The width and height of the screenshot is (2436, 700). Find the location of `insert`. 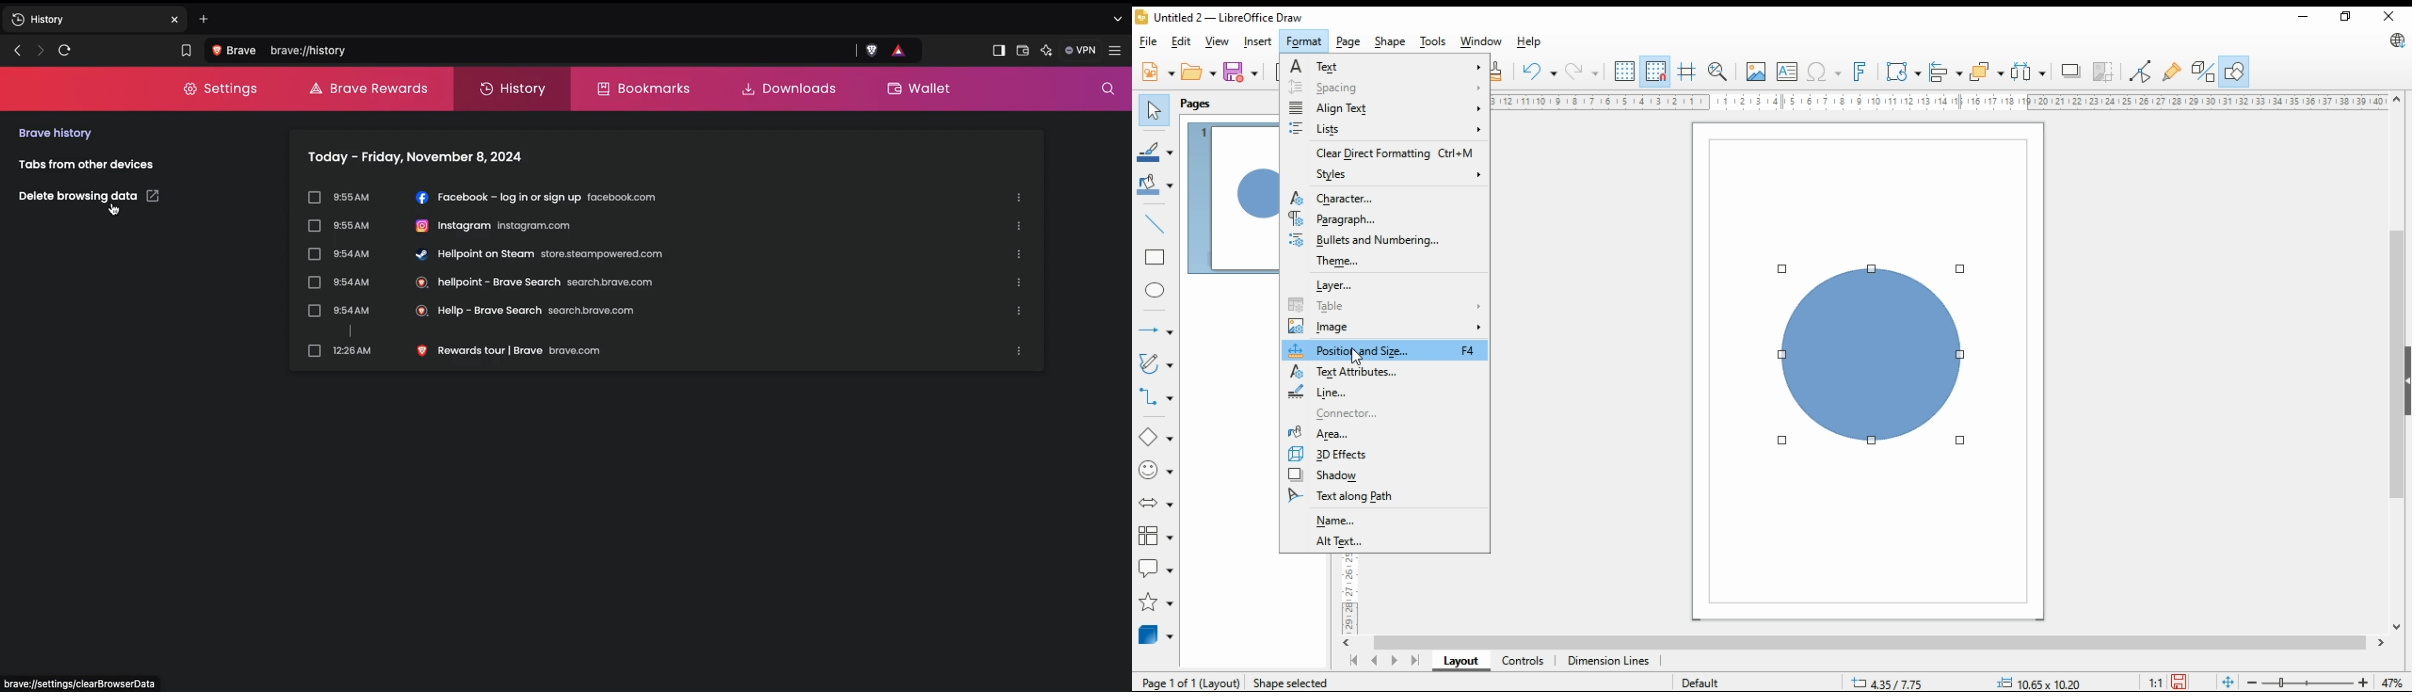

insert is located at coordinates (1258, 41).